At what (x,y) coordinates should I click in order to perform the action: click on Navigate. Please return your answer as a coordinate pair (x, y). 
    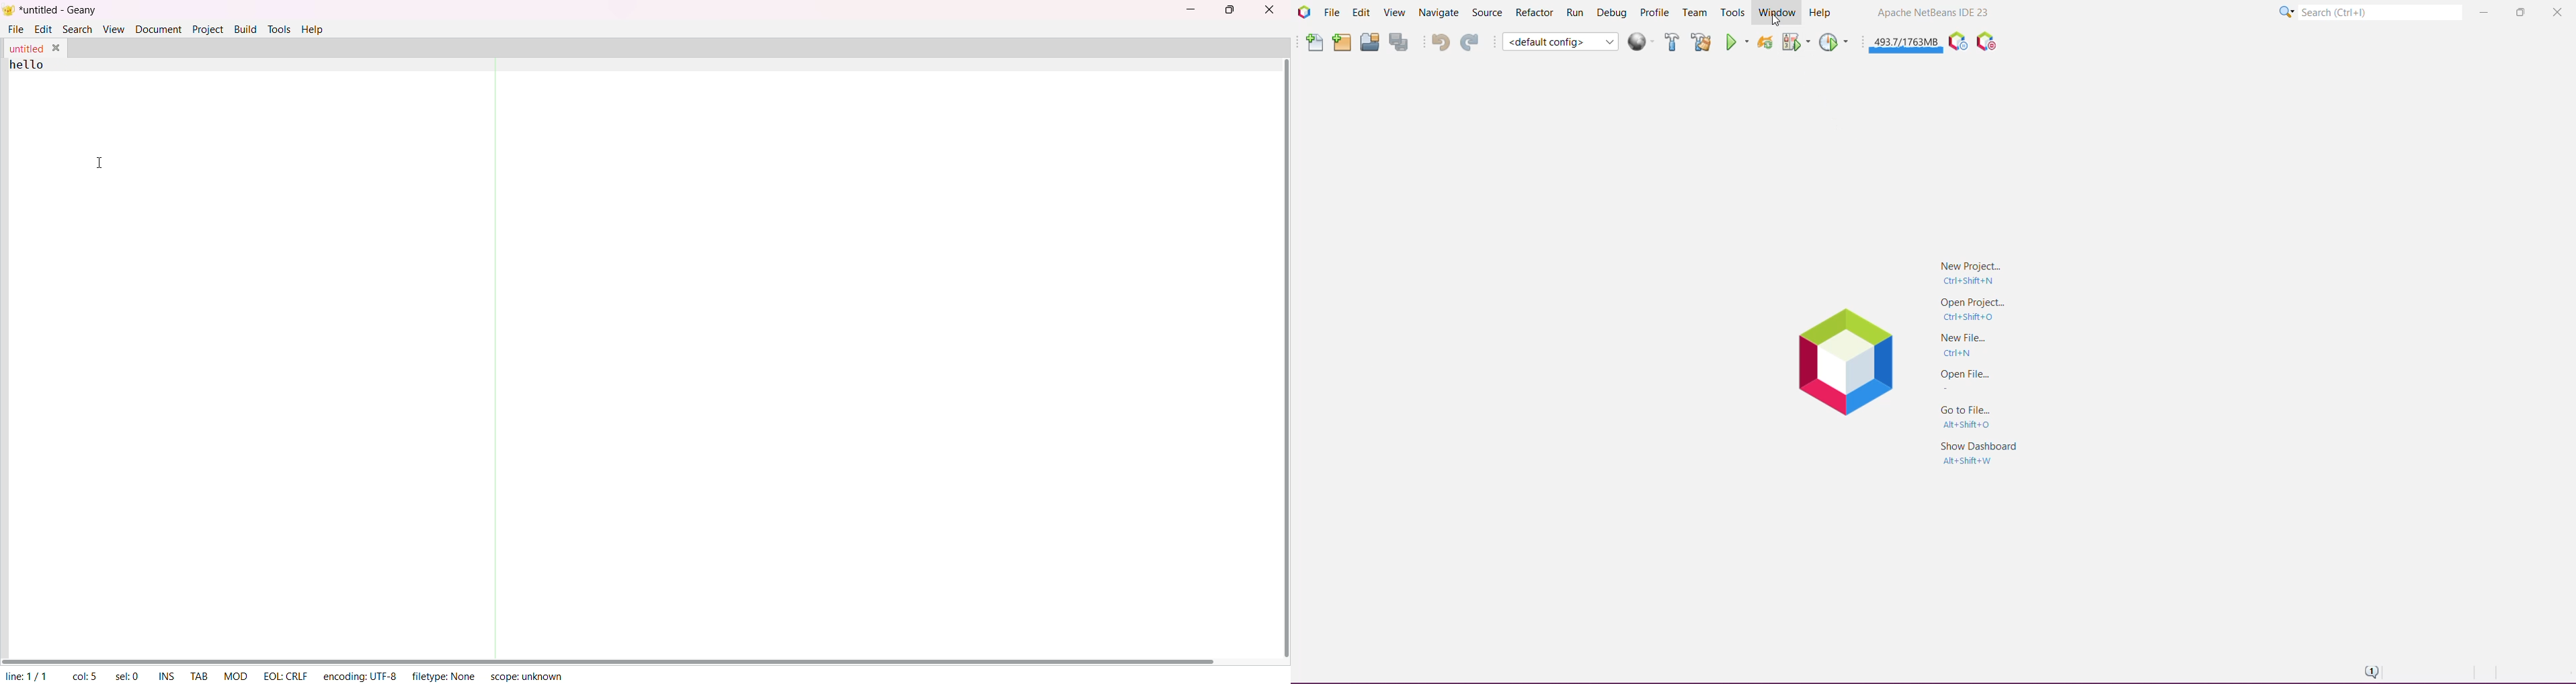
    Looking at the image, I should click on (1437, 13).